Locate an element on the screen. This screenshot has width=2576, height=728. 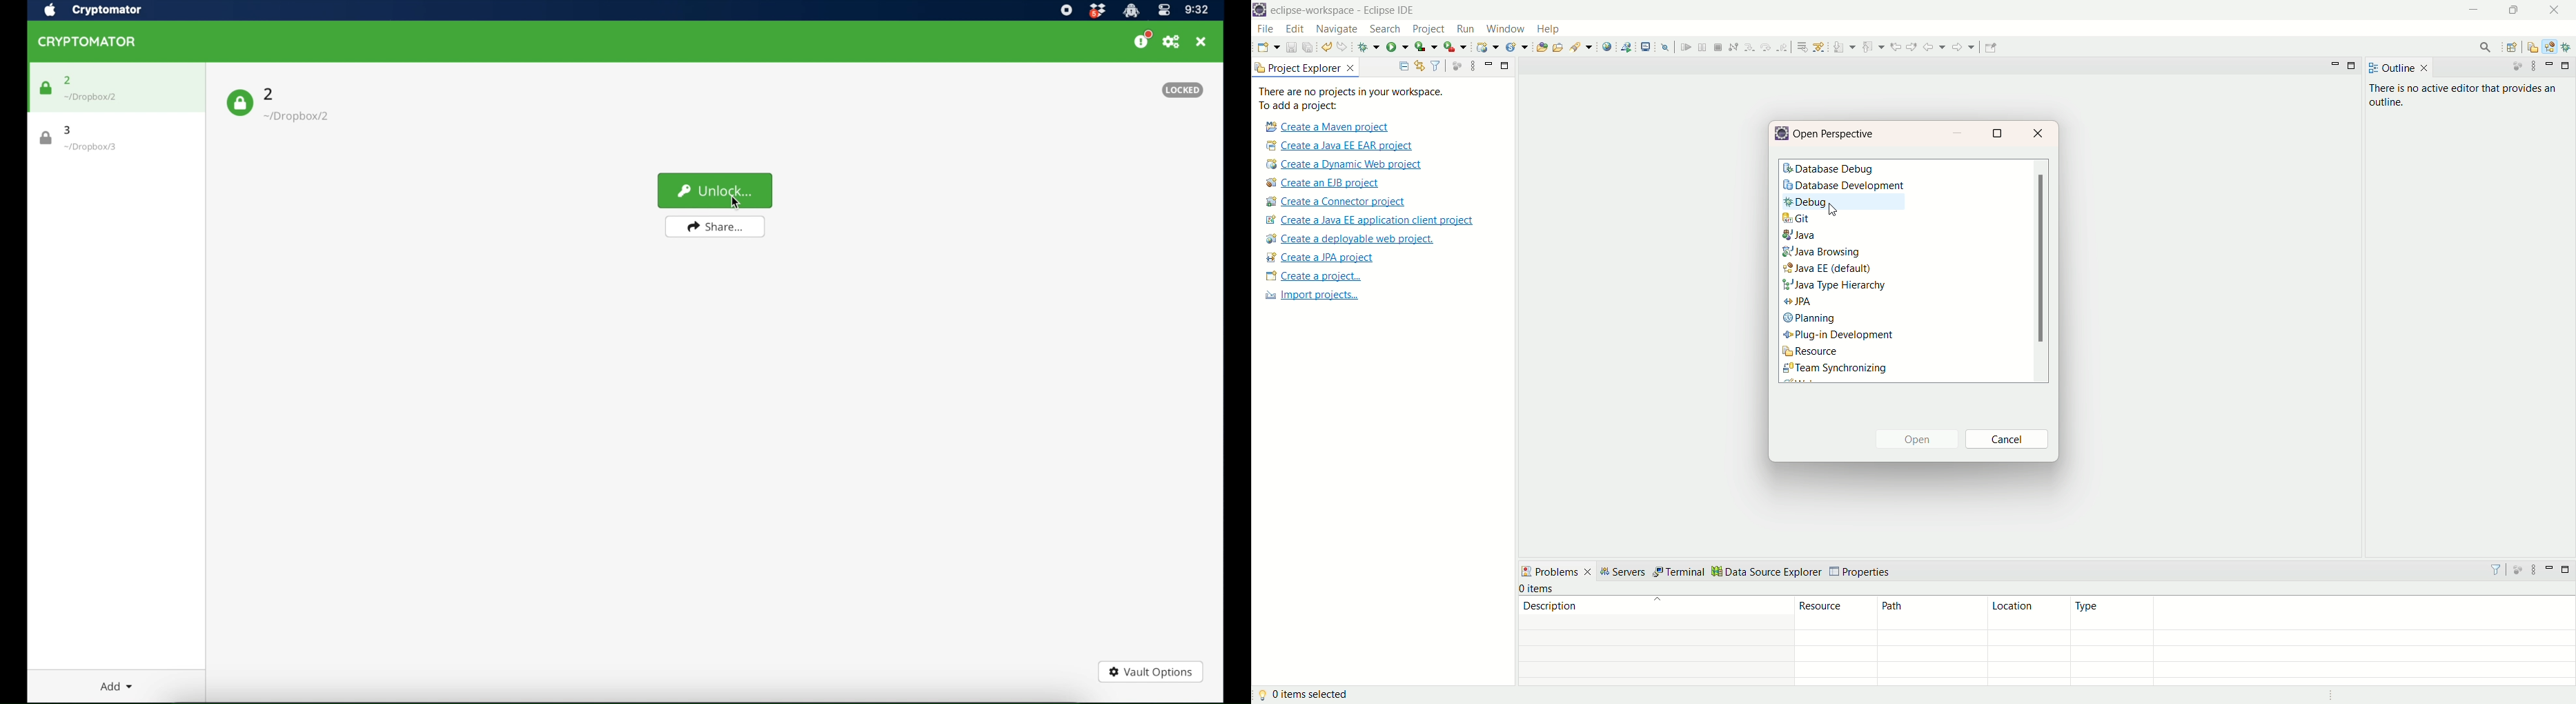
java EE is located at coordinates (2552, 46).